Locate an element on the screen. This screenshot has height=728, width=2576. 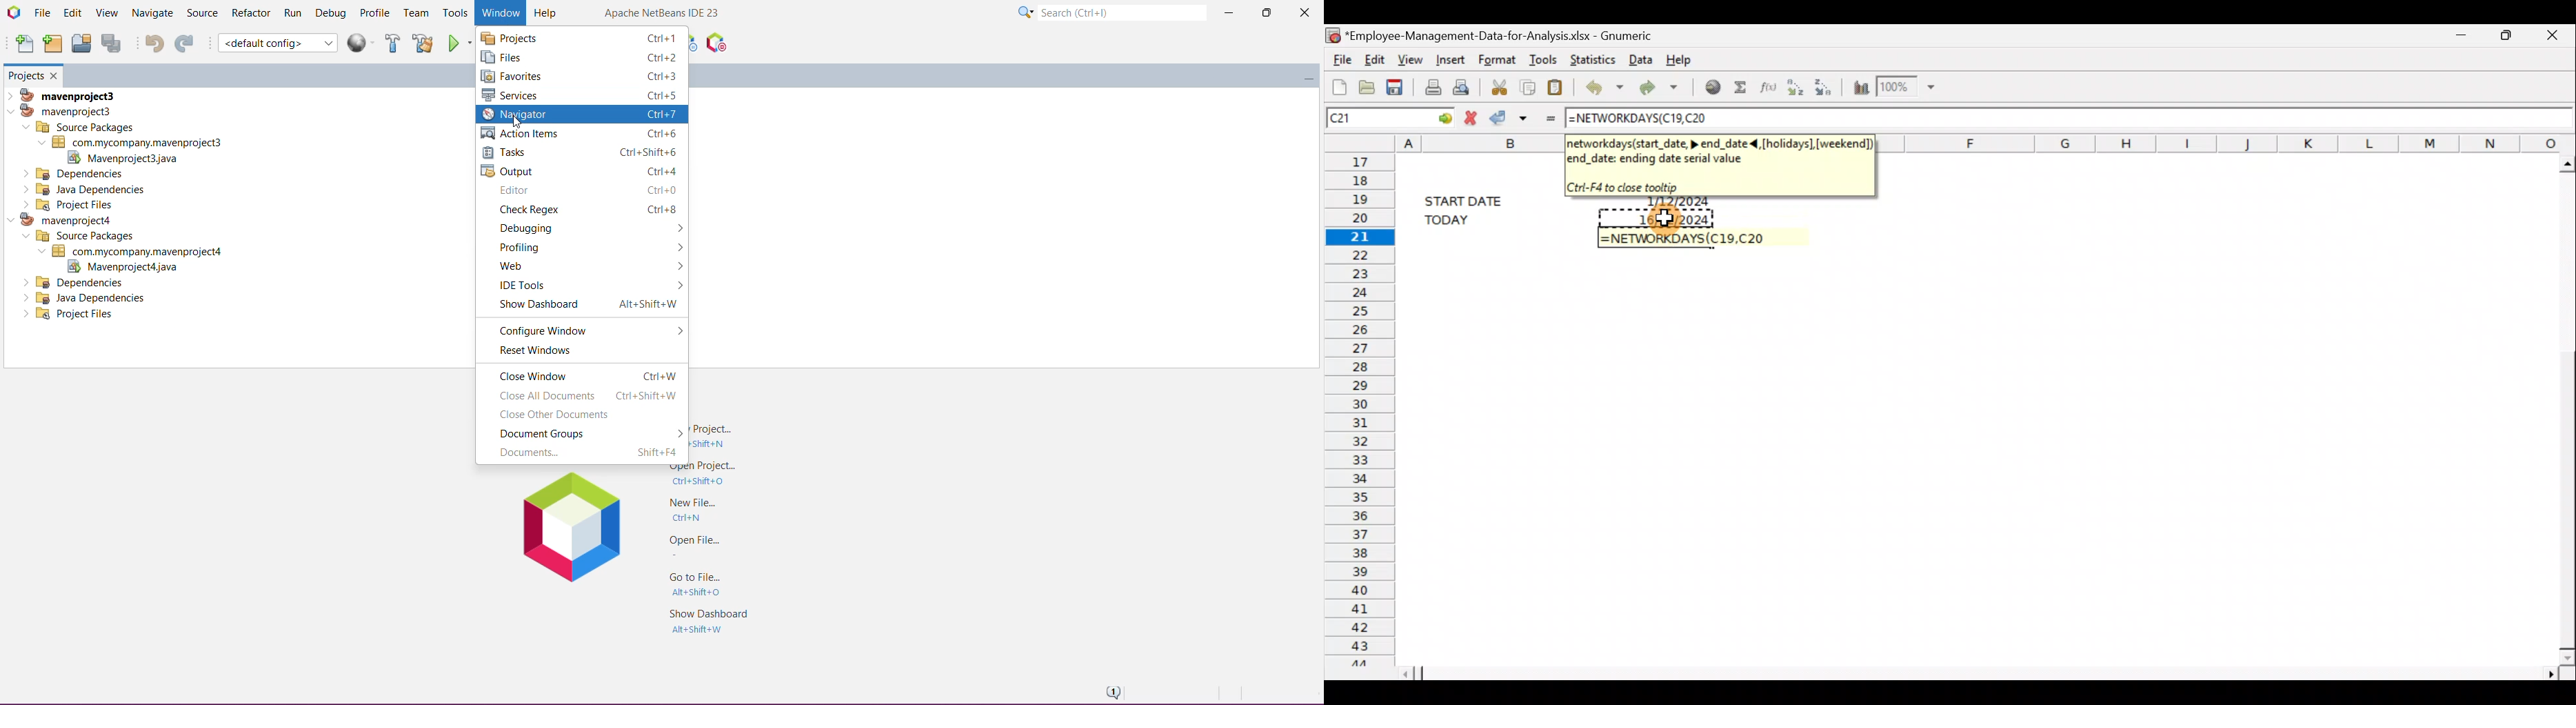
Paste the clipboard is located at coordinates (1558, 85).